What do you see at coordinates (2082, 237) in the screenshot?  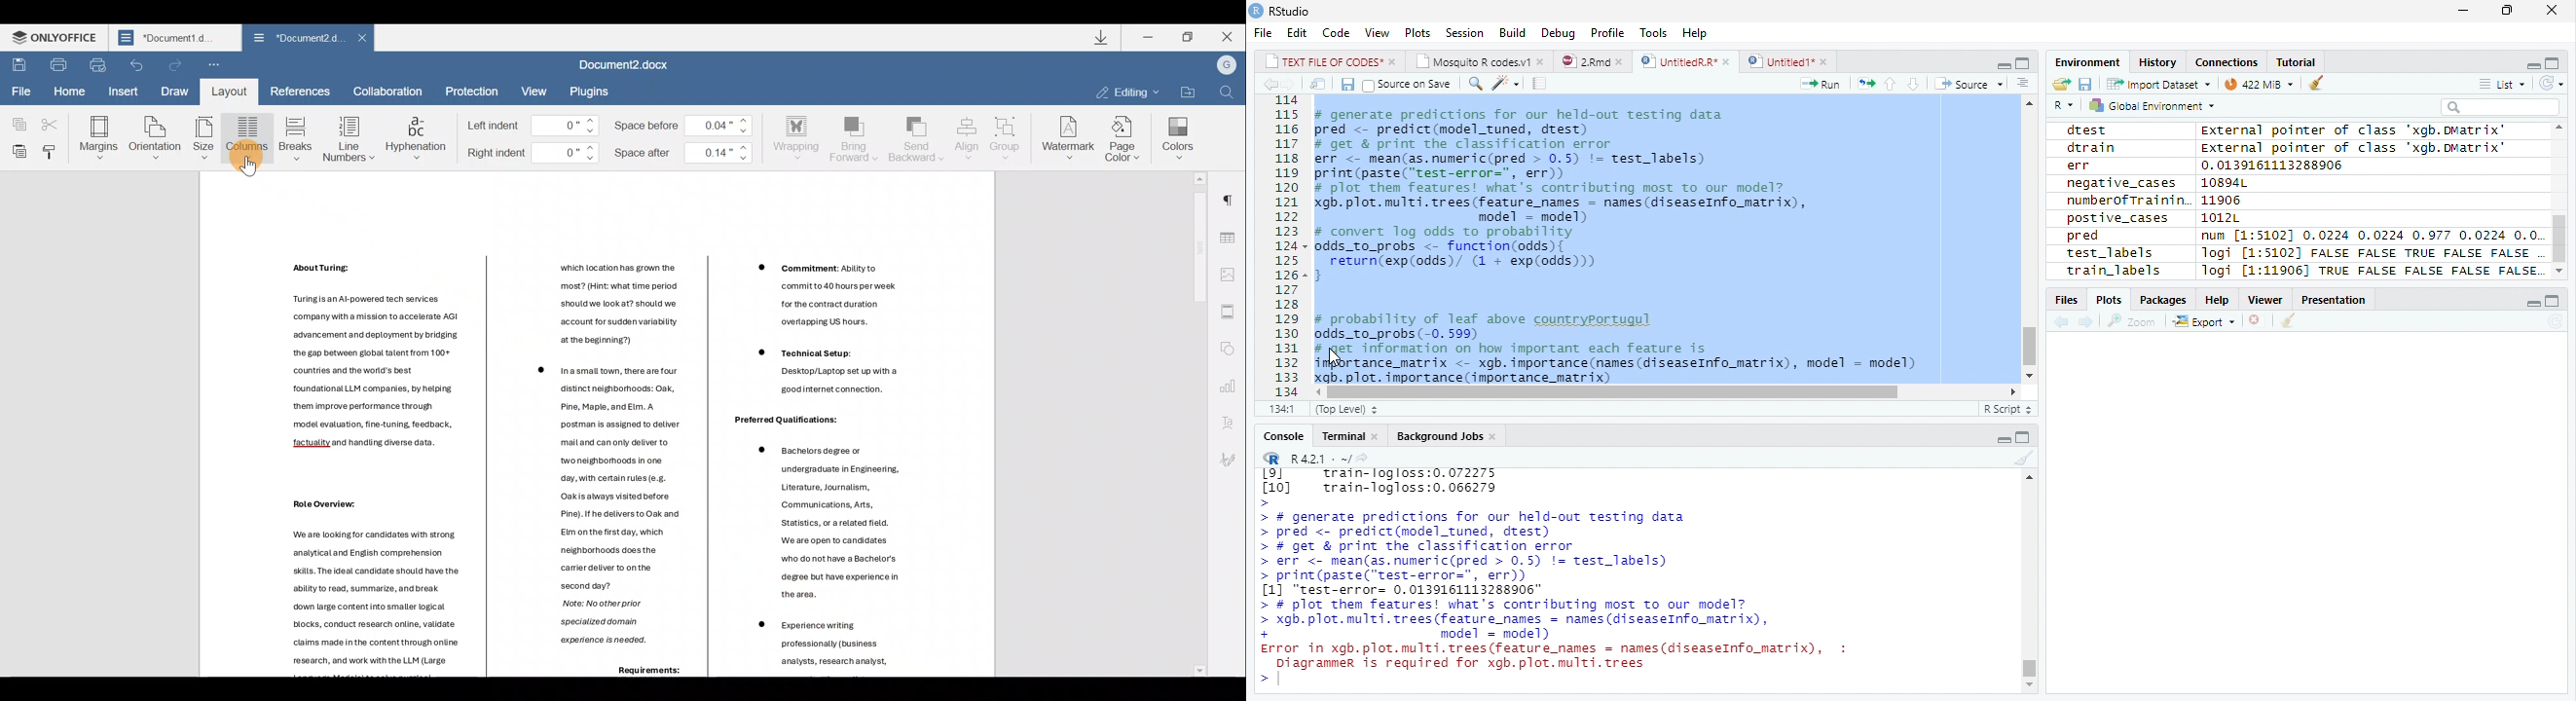 I see `pred` at bounding box center [2082, 237].